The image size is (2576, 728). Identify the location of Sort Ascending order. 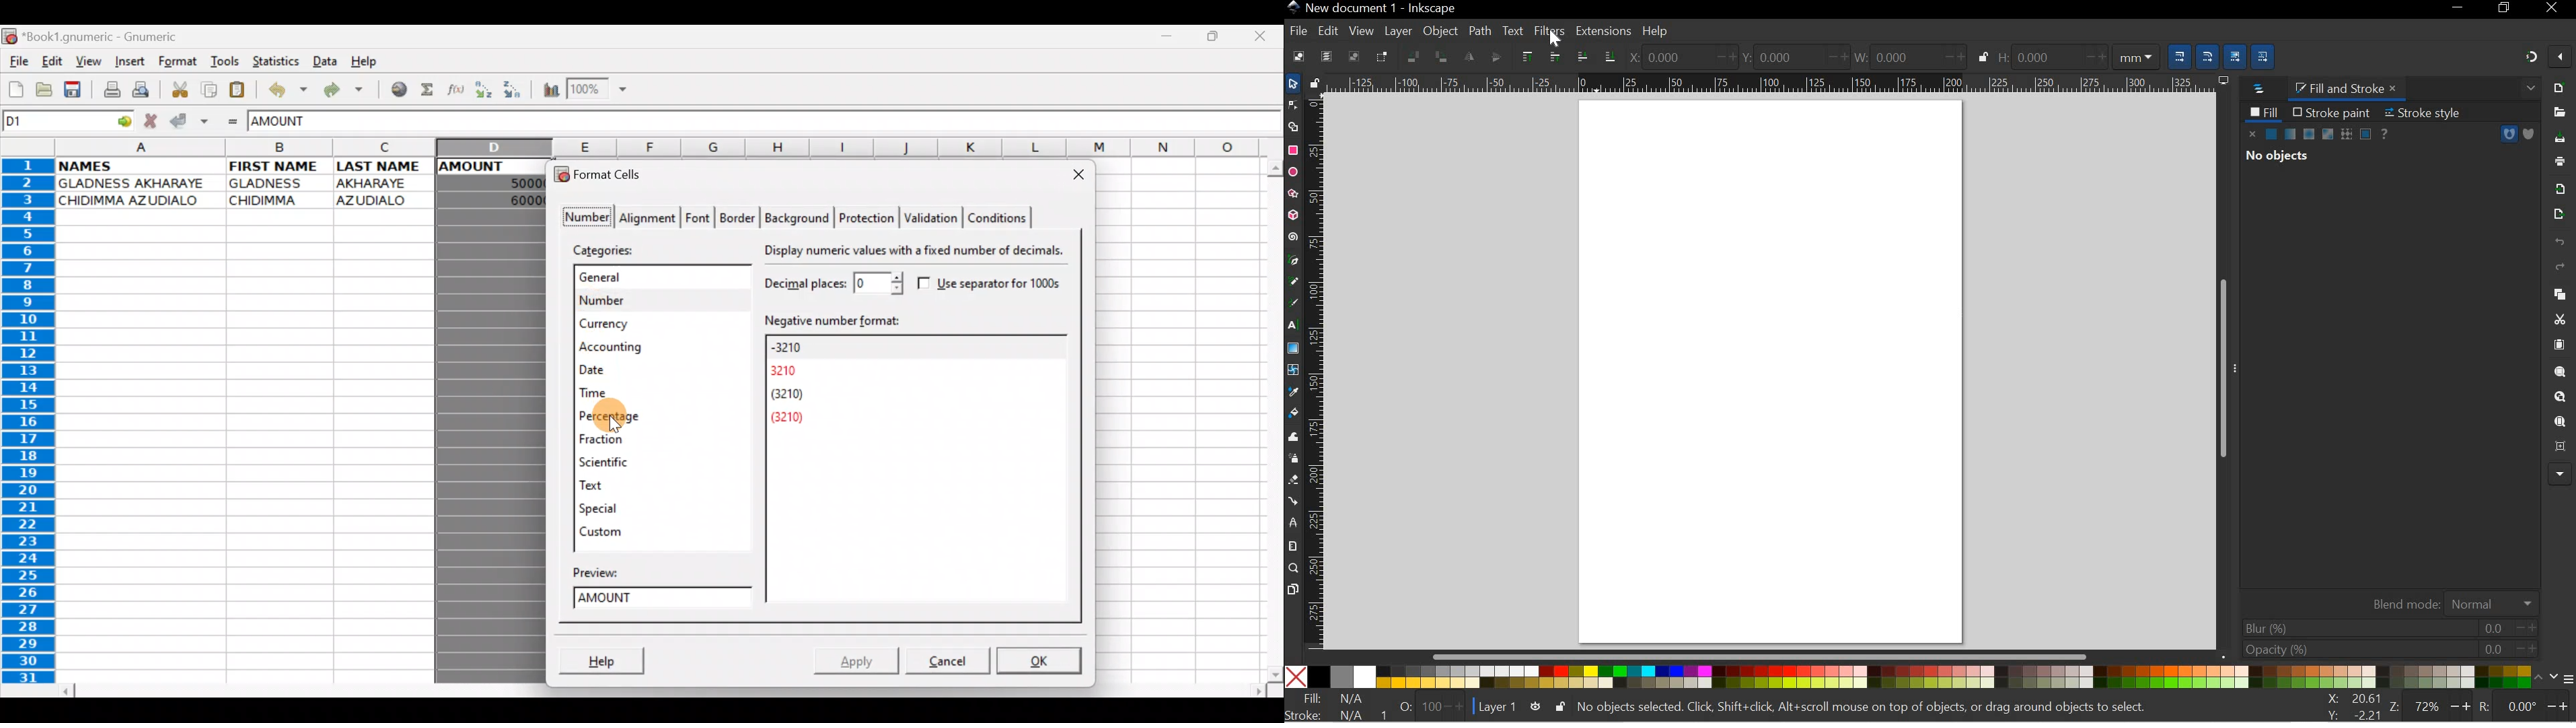
(485, 90).